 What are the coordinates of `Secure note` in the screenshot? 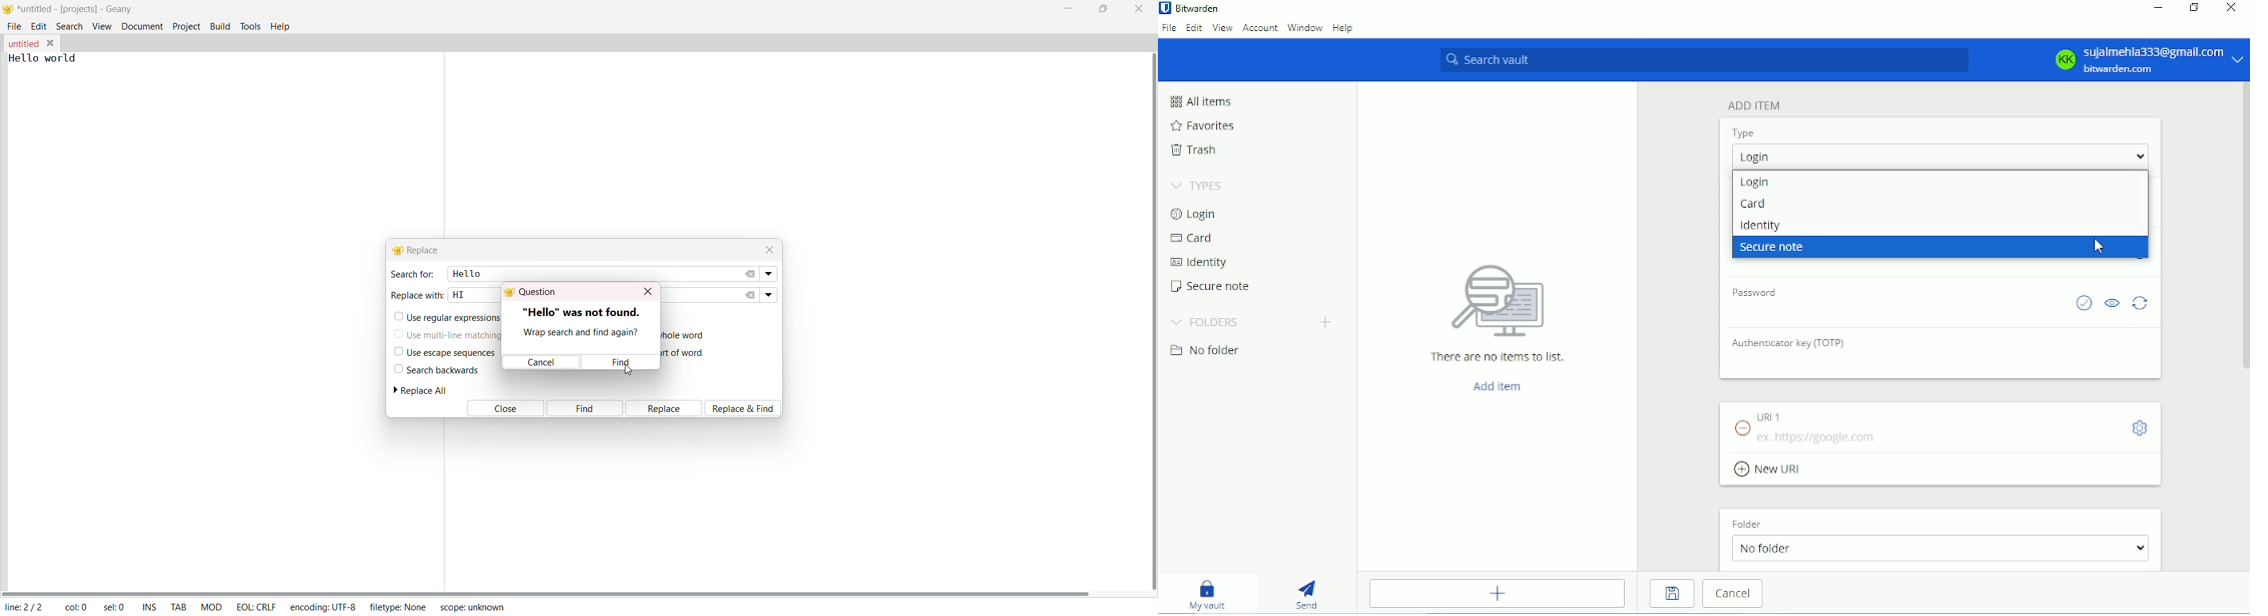 It's located at (1212, 286).